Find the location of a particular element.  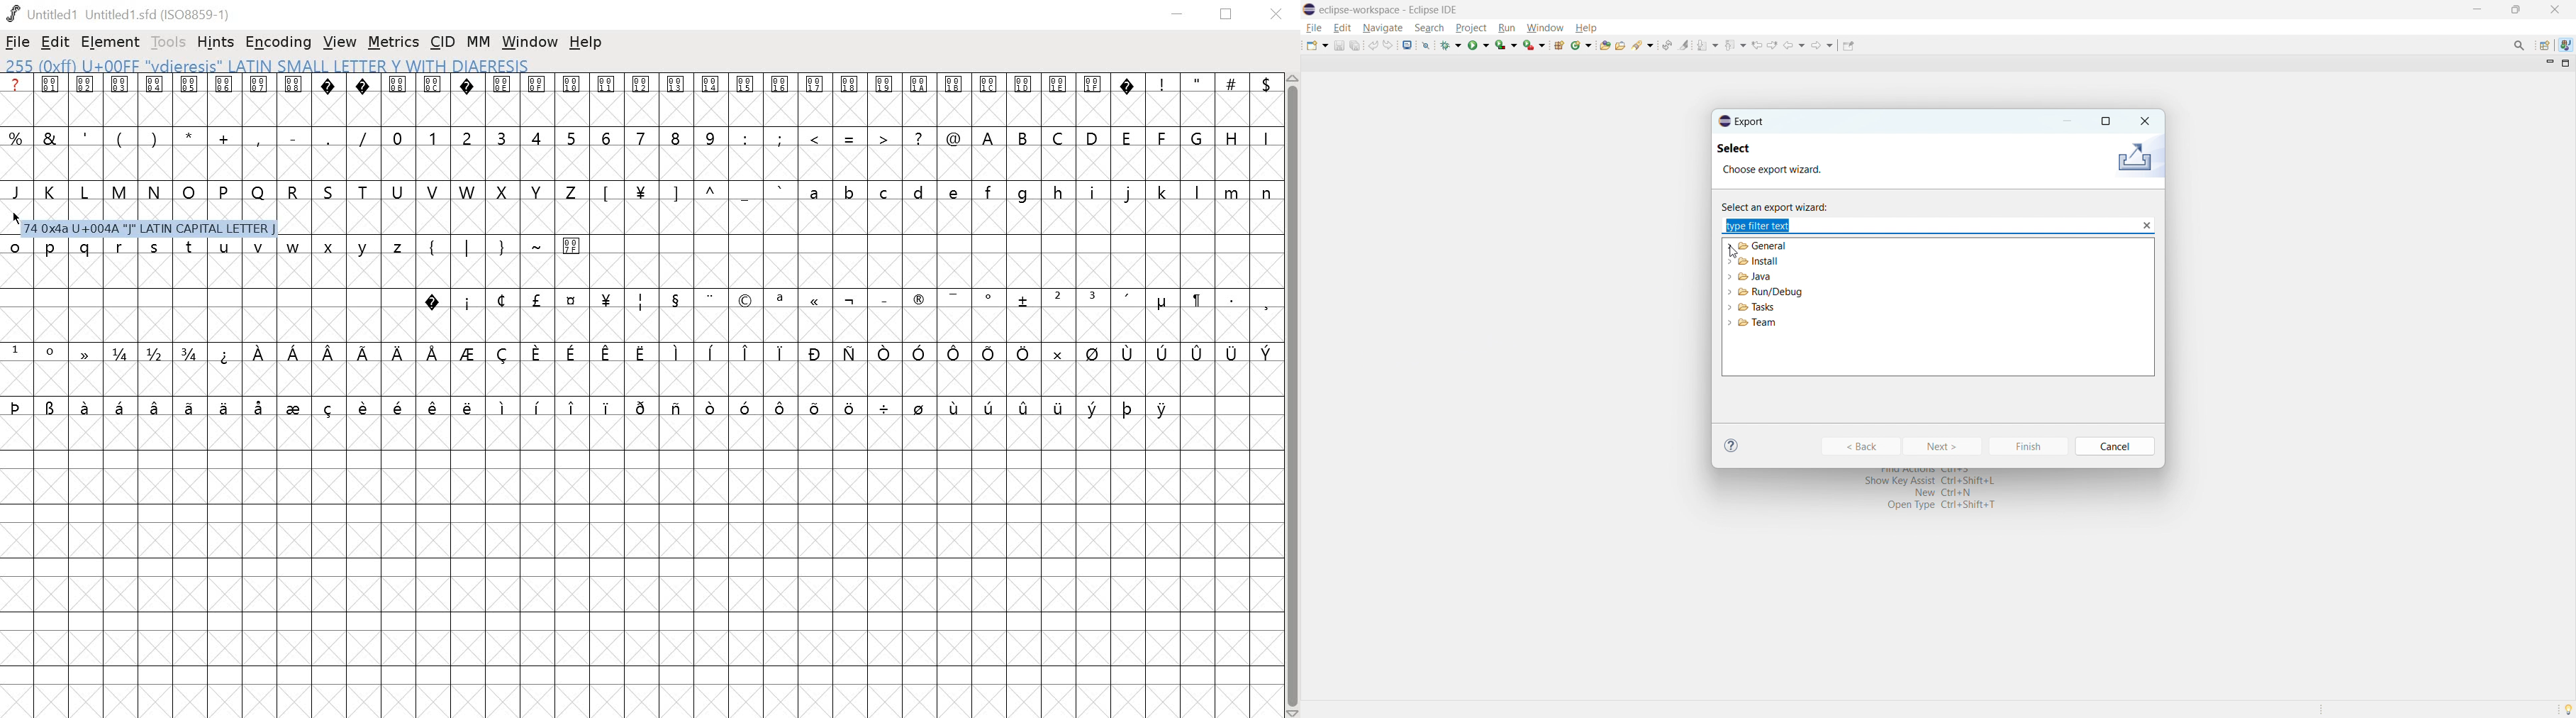

view previous location is located at coordinates (1757, 45).